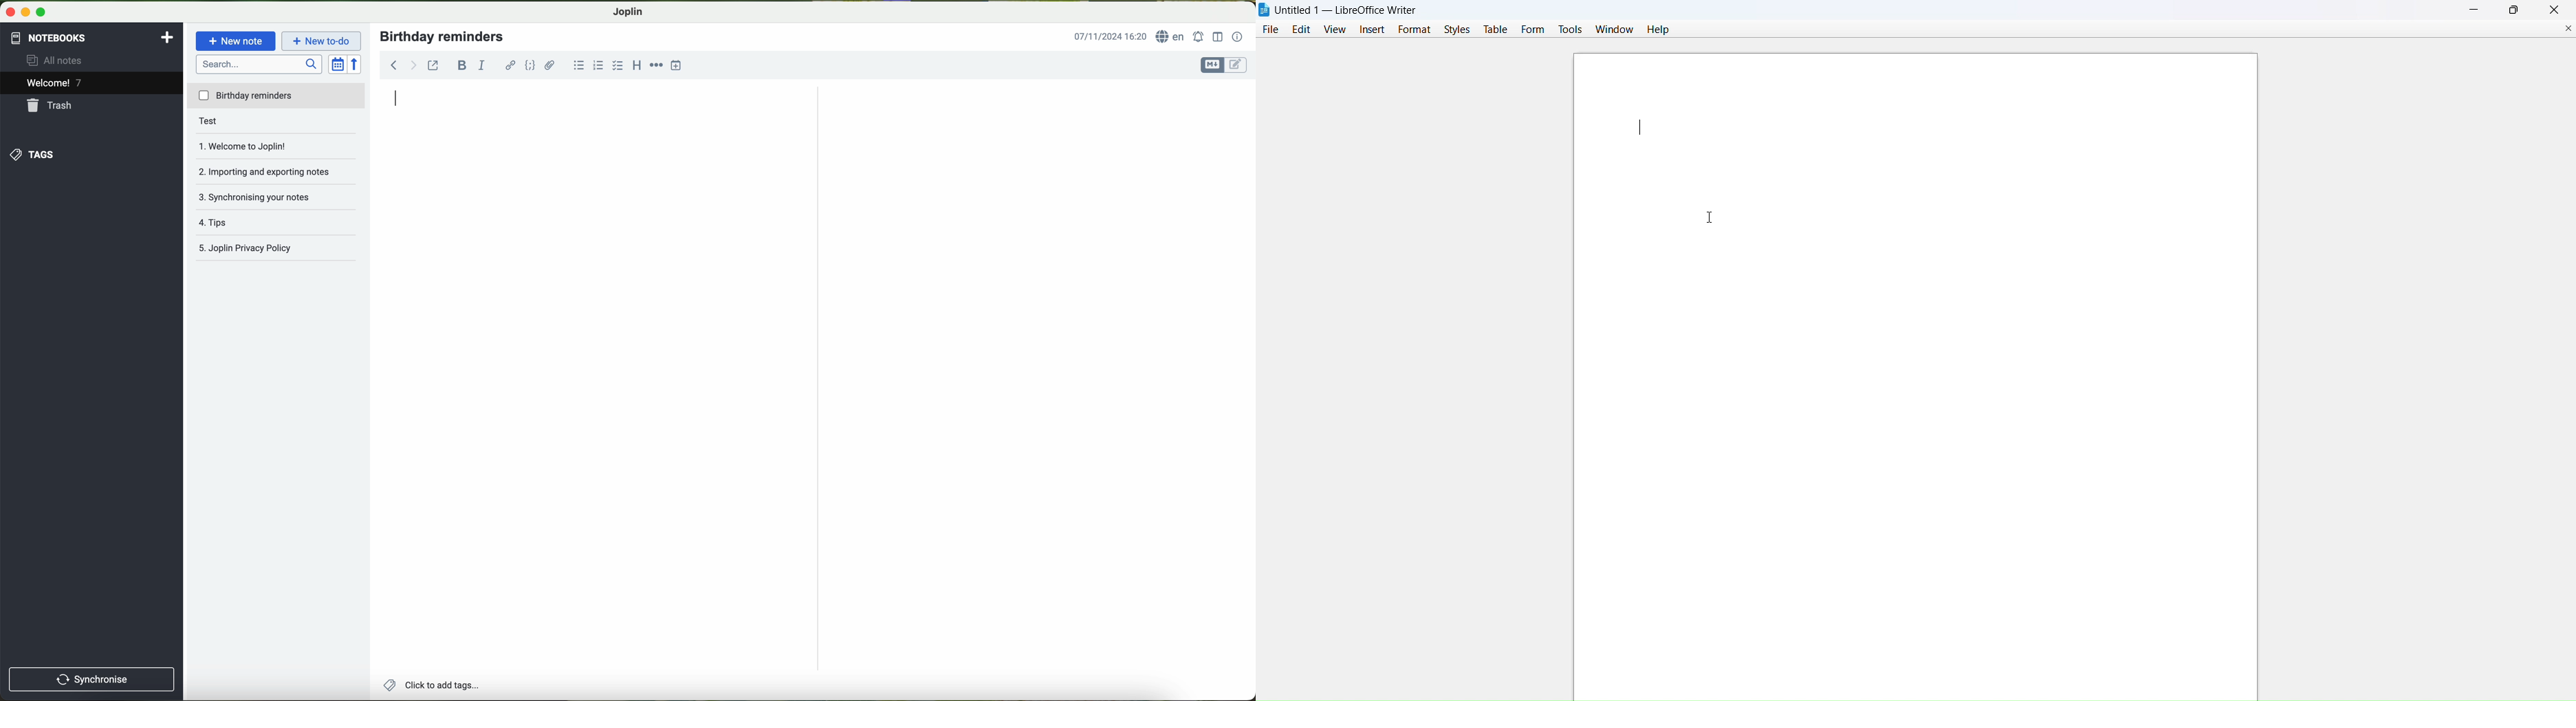  I want to click on help, so click(1662, 30).